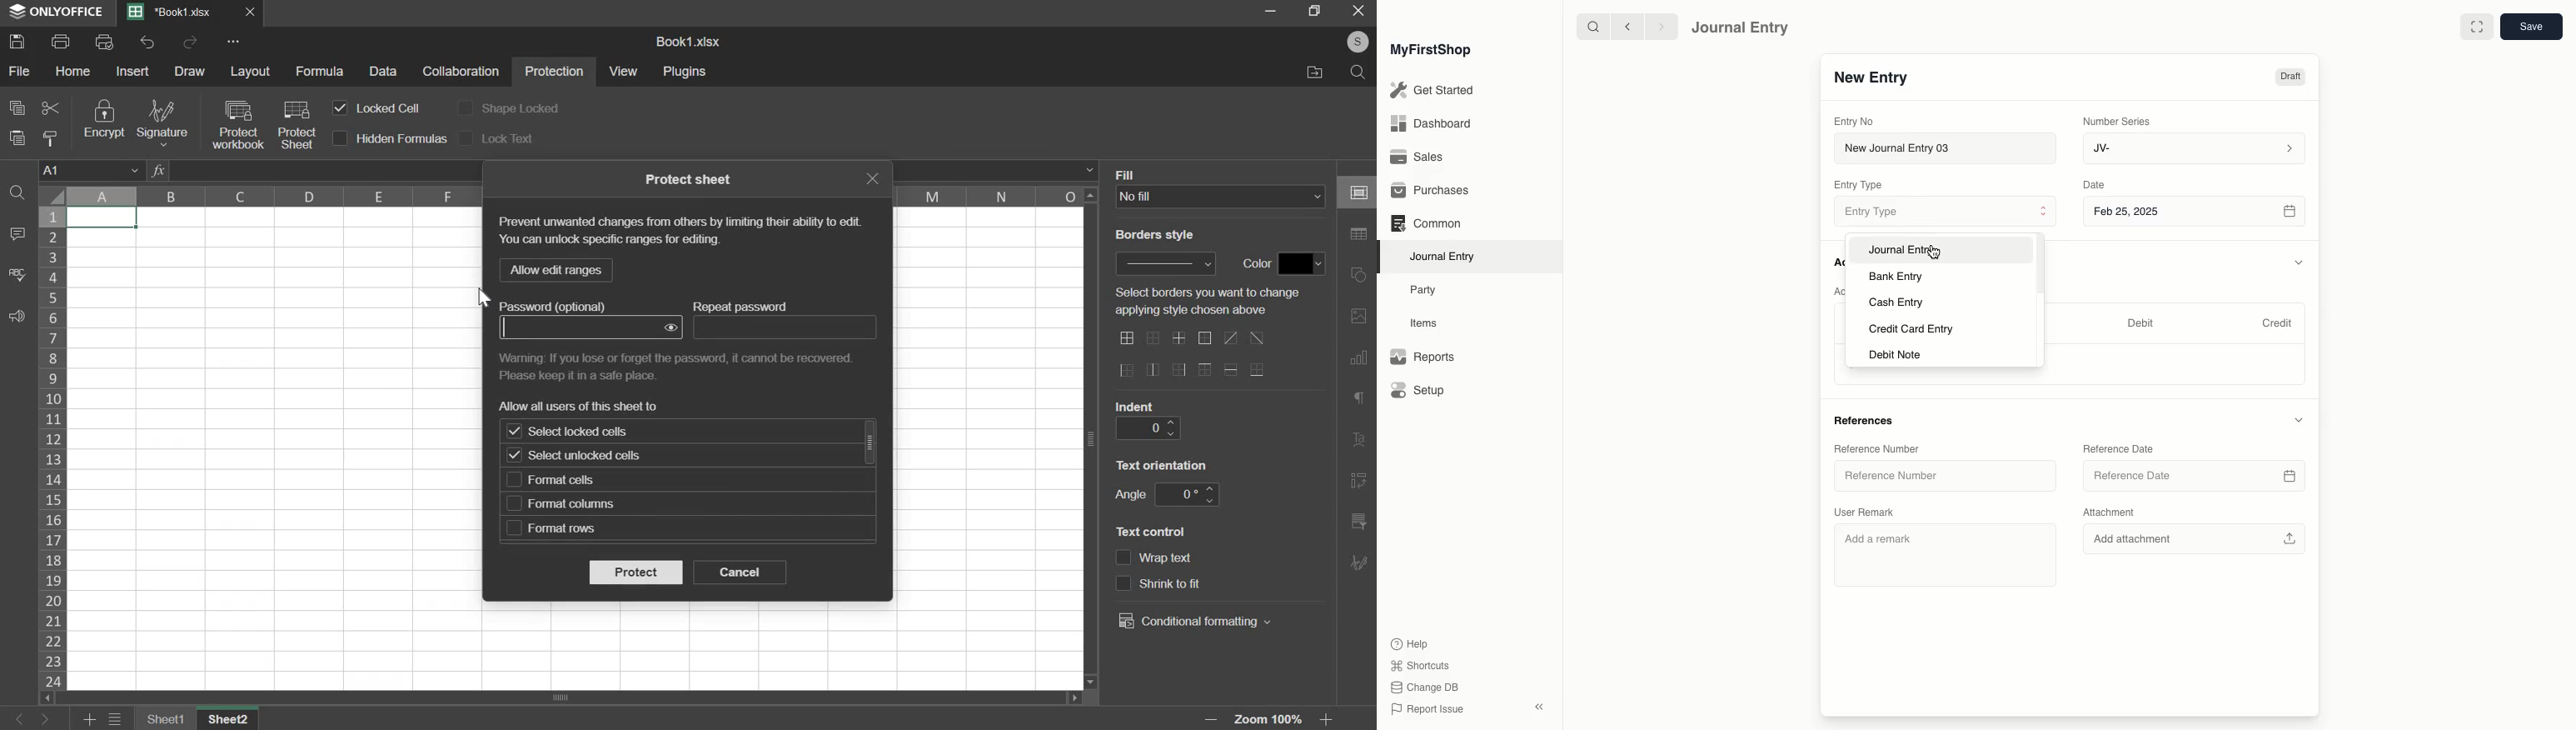  I want to click on text, so click(744, 306).